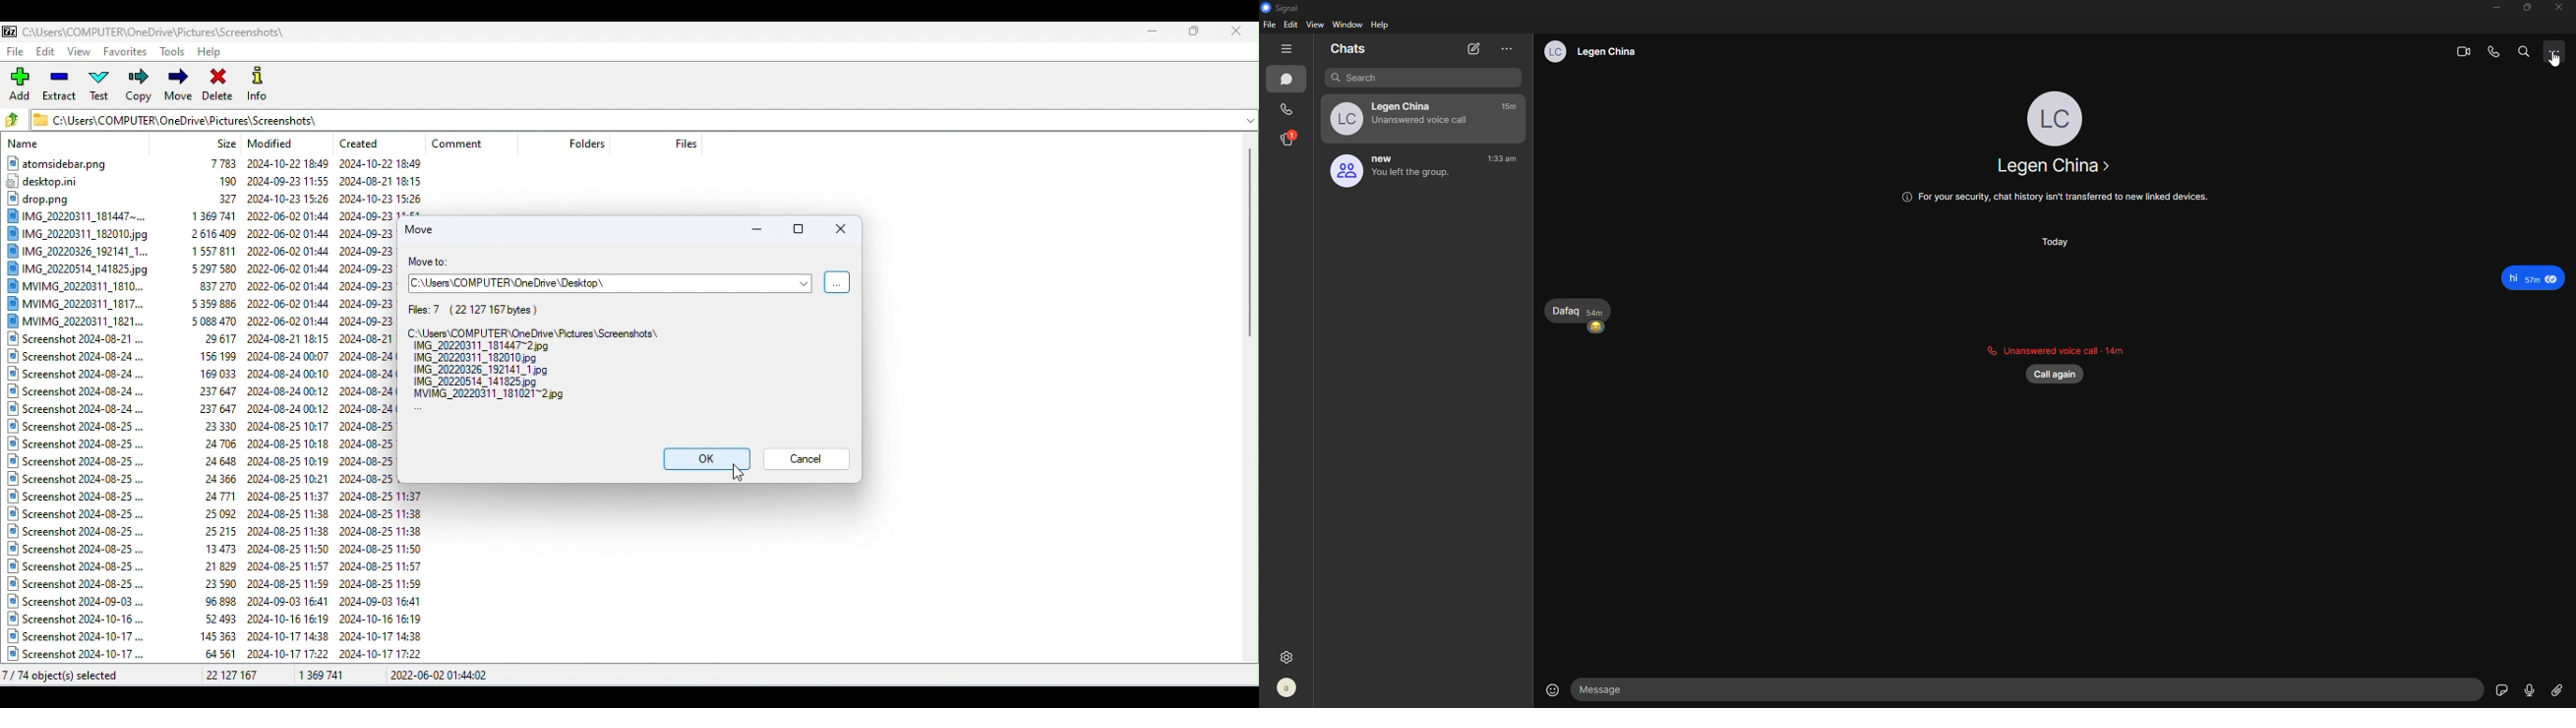 Image resolution: width=2576 pixels, height=728 pixels. What do you see at coordinates (1507, 49) in the screenshot?
I see `more` at bounding box center [1507, 49].